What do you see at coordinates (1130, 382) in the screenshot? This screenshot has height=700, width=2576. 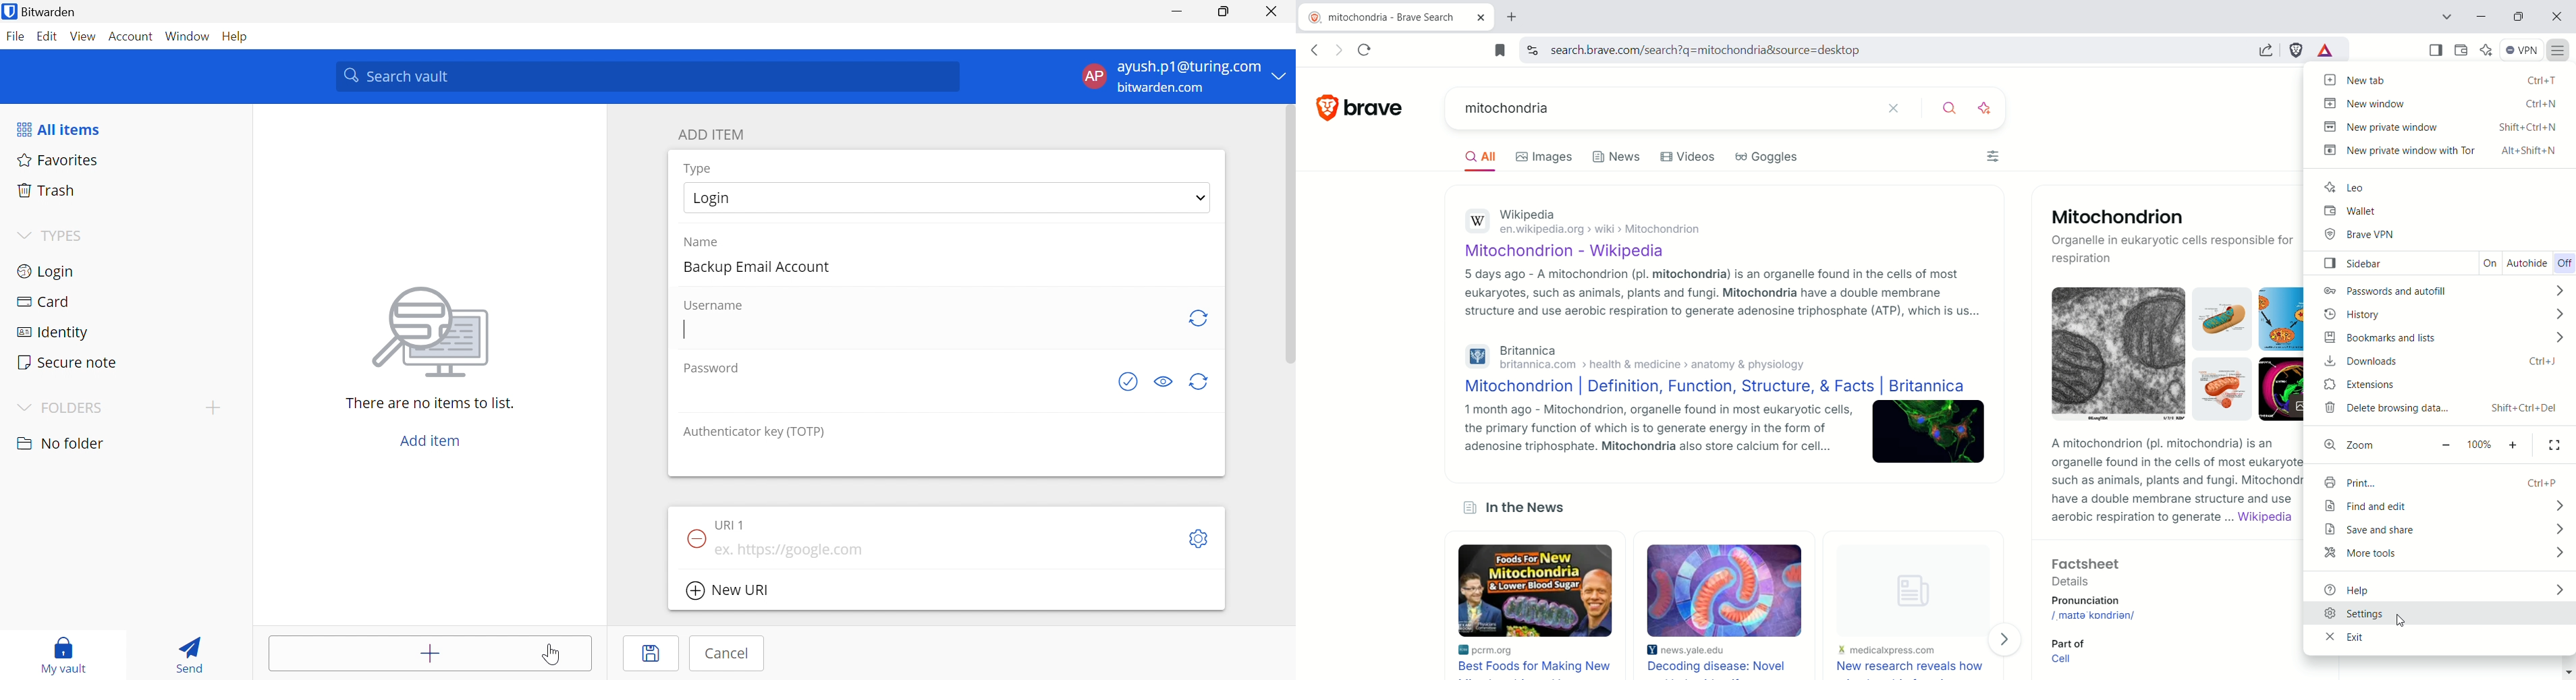 I see `Check if password has been exposed` at bounding box center [1130, 382].